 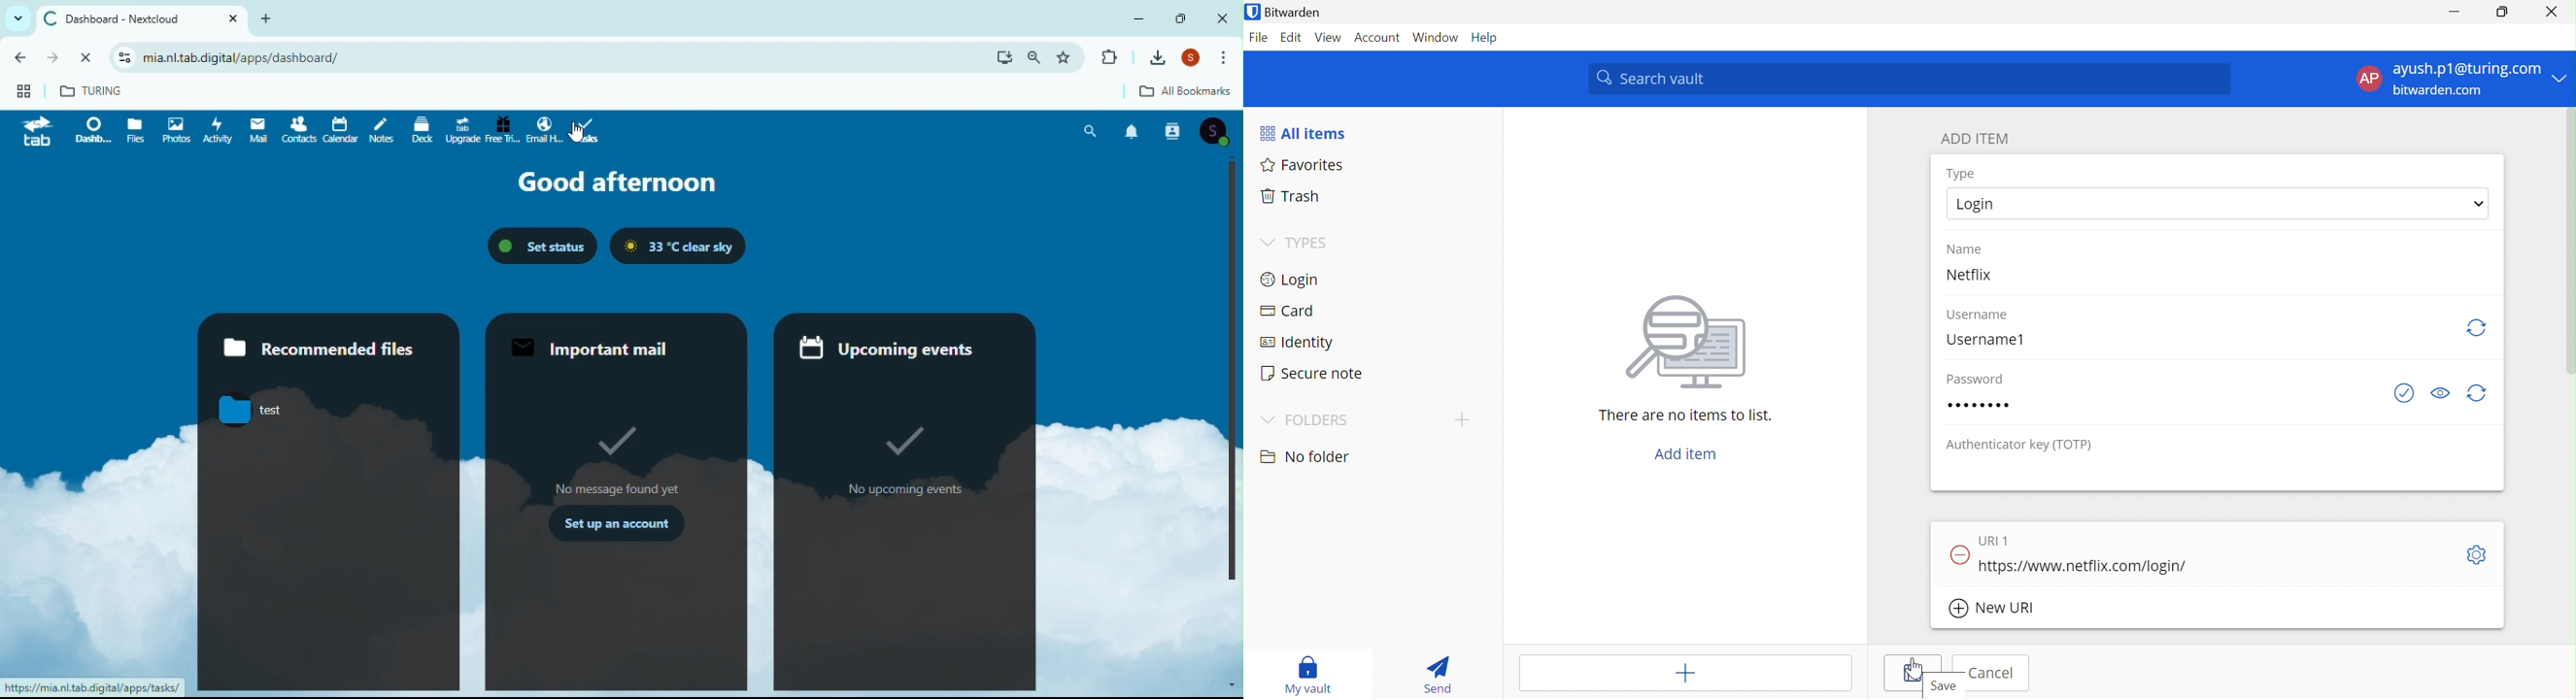 I want to click on https://www.netflix.com/login/, so click(x=2083, y=567).